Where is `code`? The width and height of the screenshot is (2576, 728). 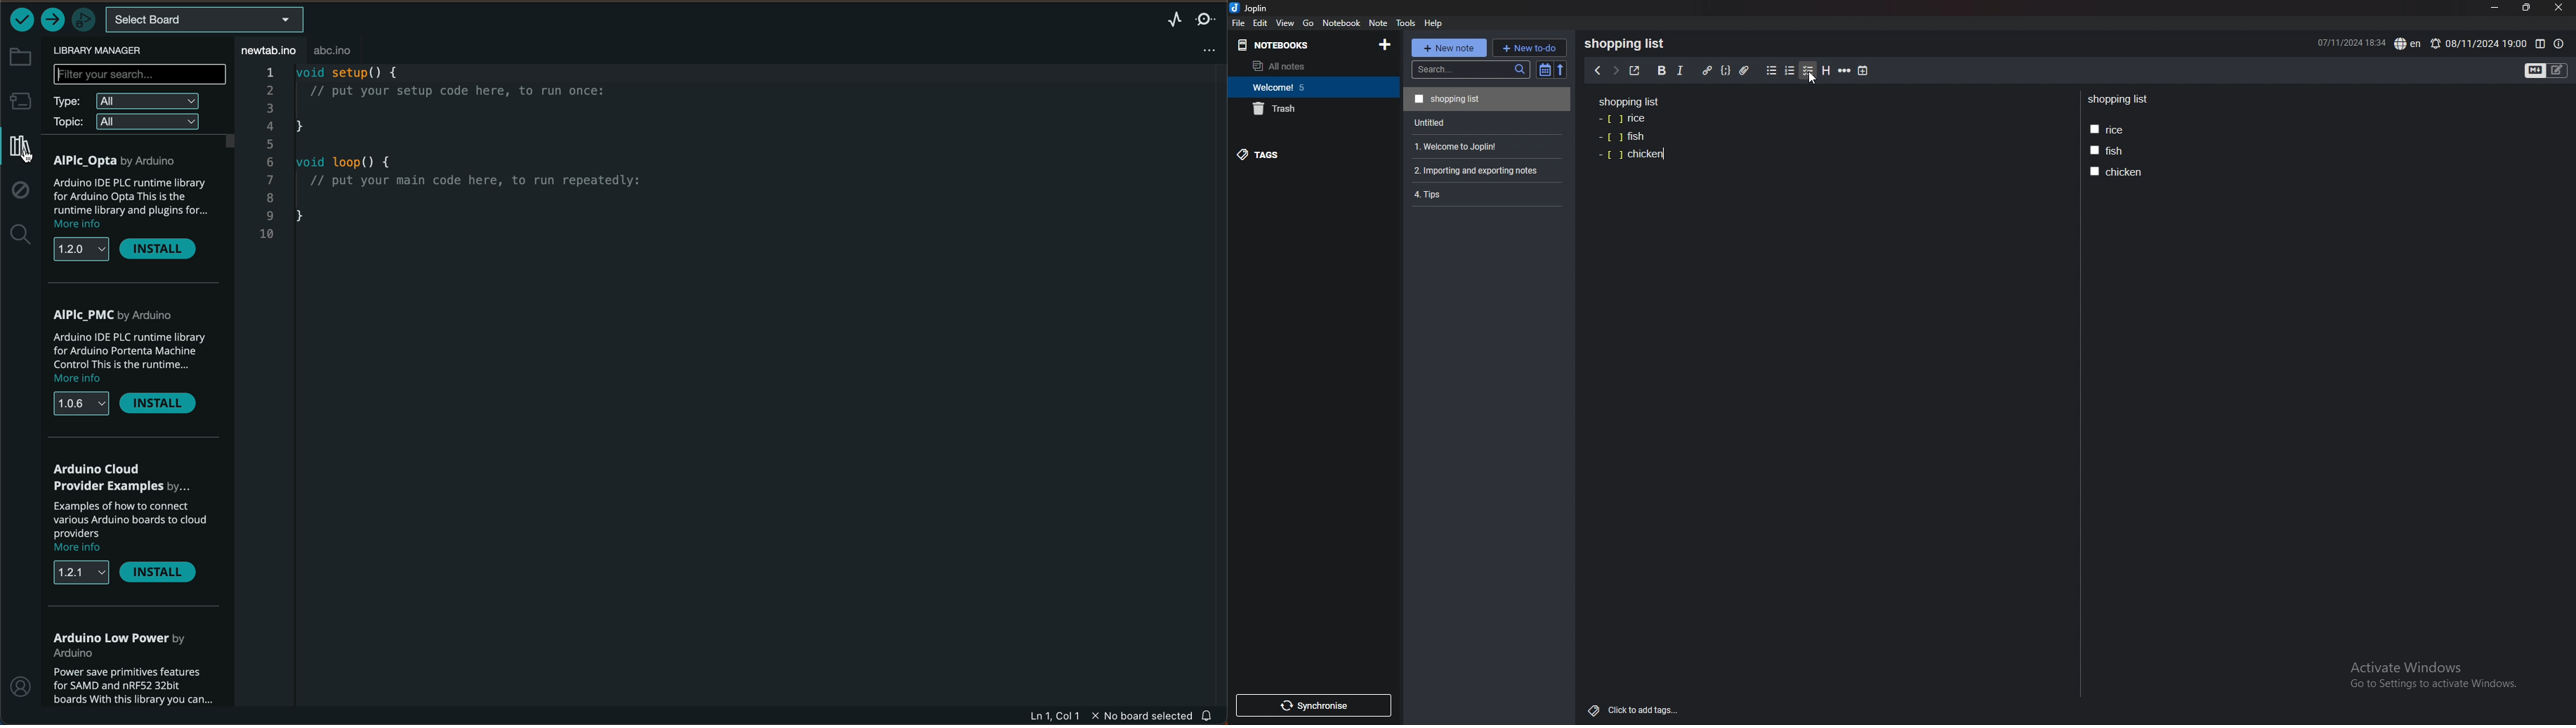 code is located at coordinates (1726, 71).